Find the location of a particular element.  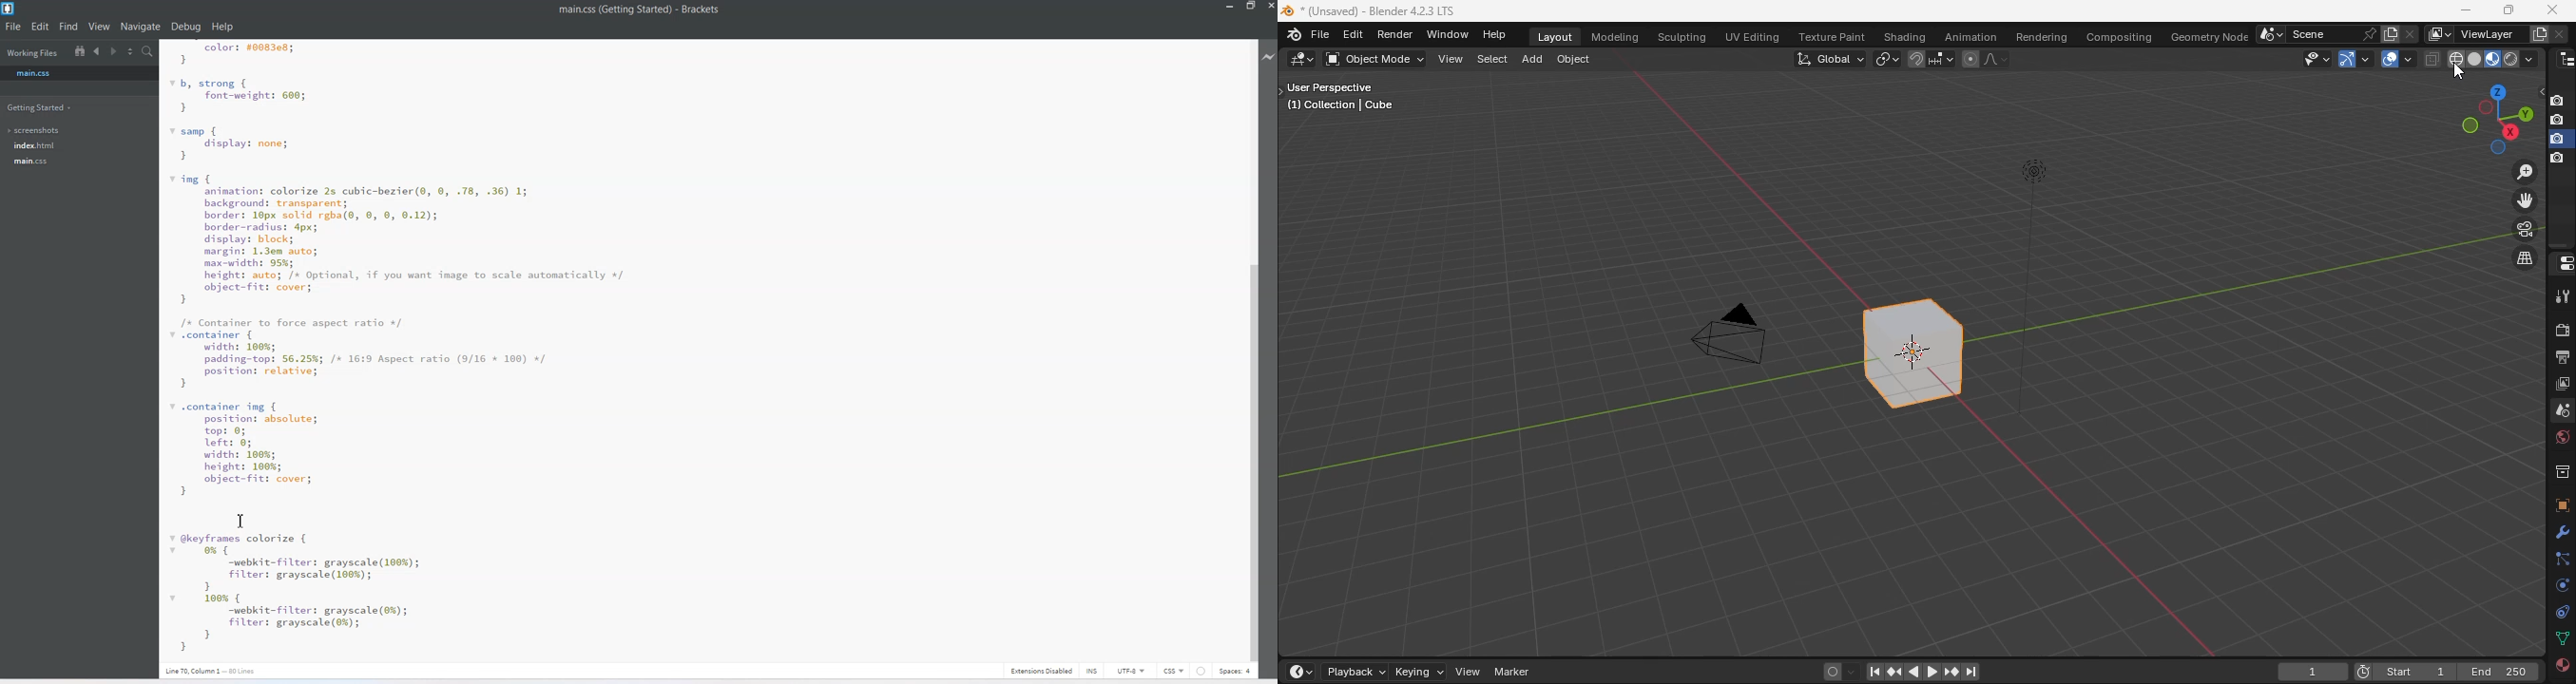

Material is located at coordinates (2559, 669).